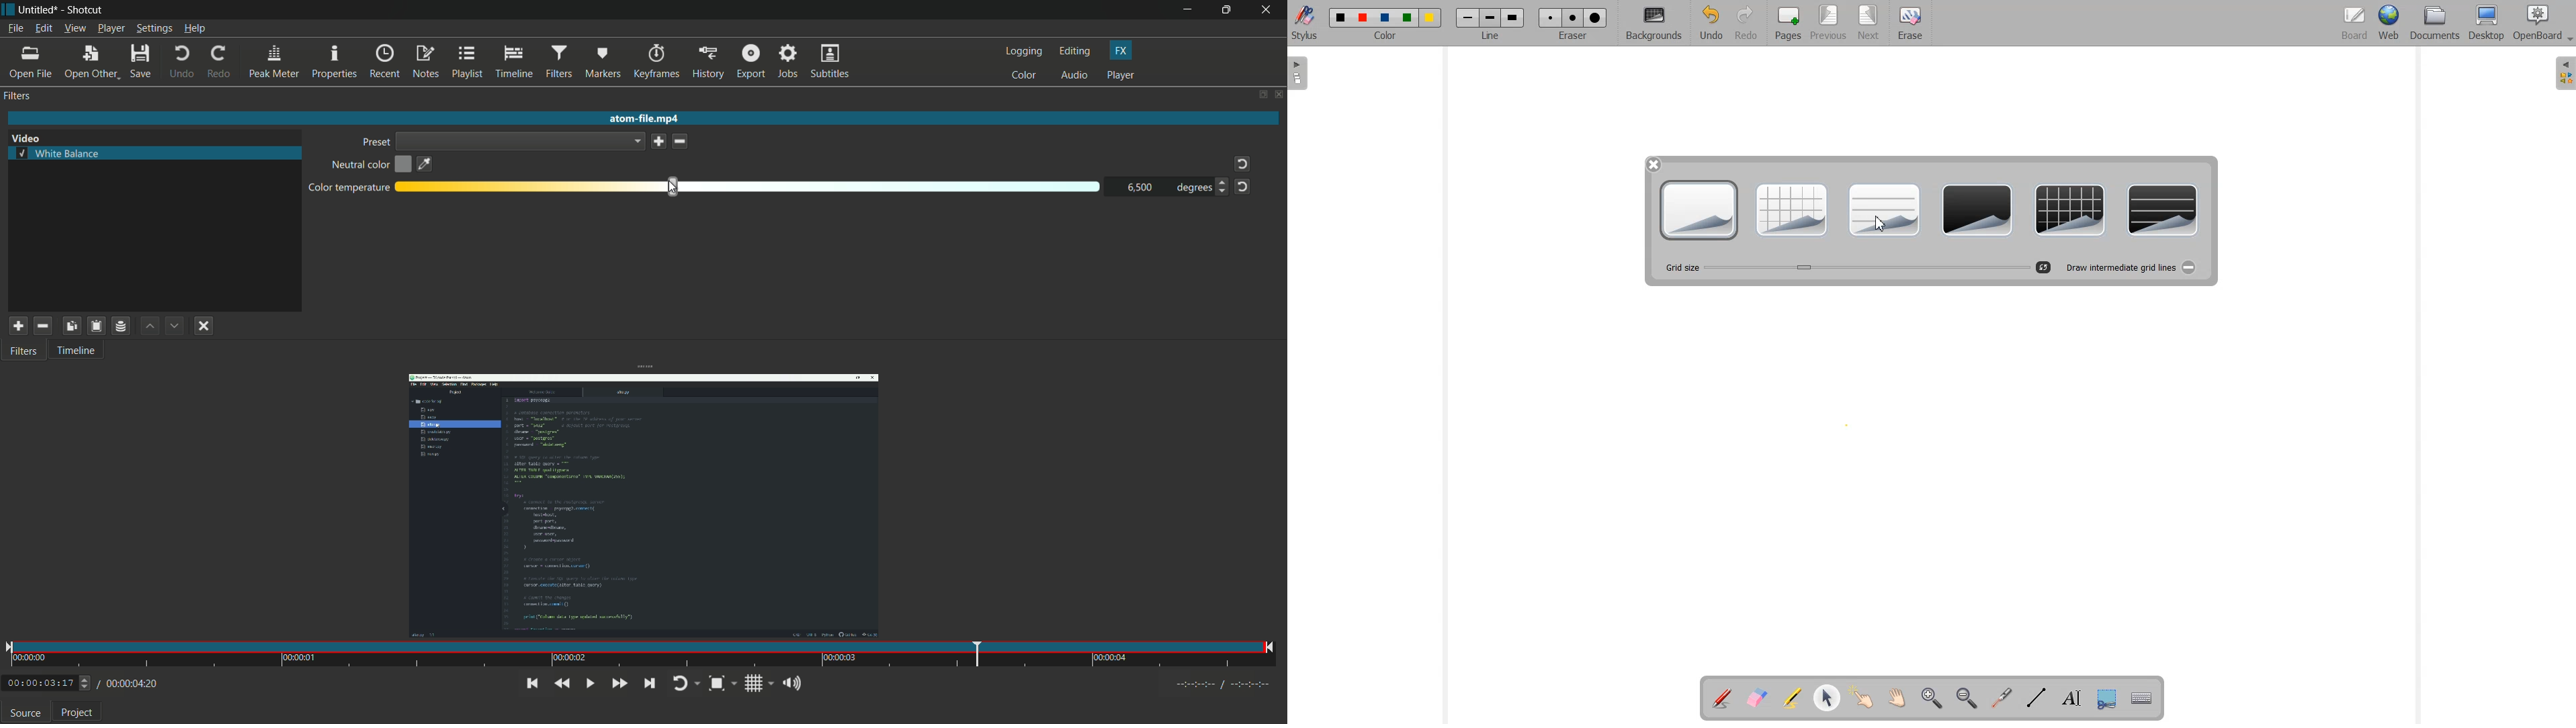 Image resolution: width=2576 pixels, height=728 pixels. I want to click on save, so click(659, 141).